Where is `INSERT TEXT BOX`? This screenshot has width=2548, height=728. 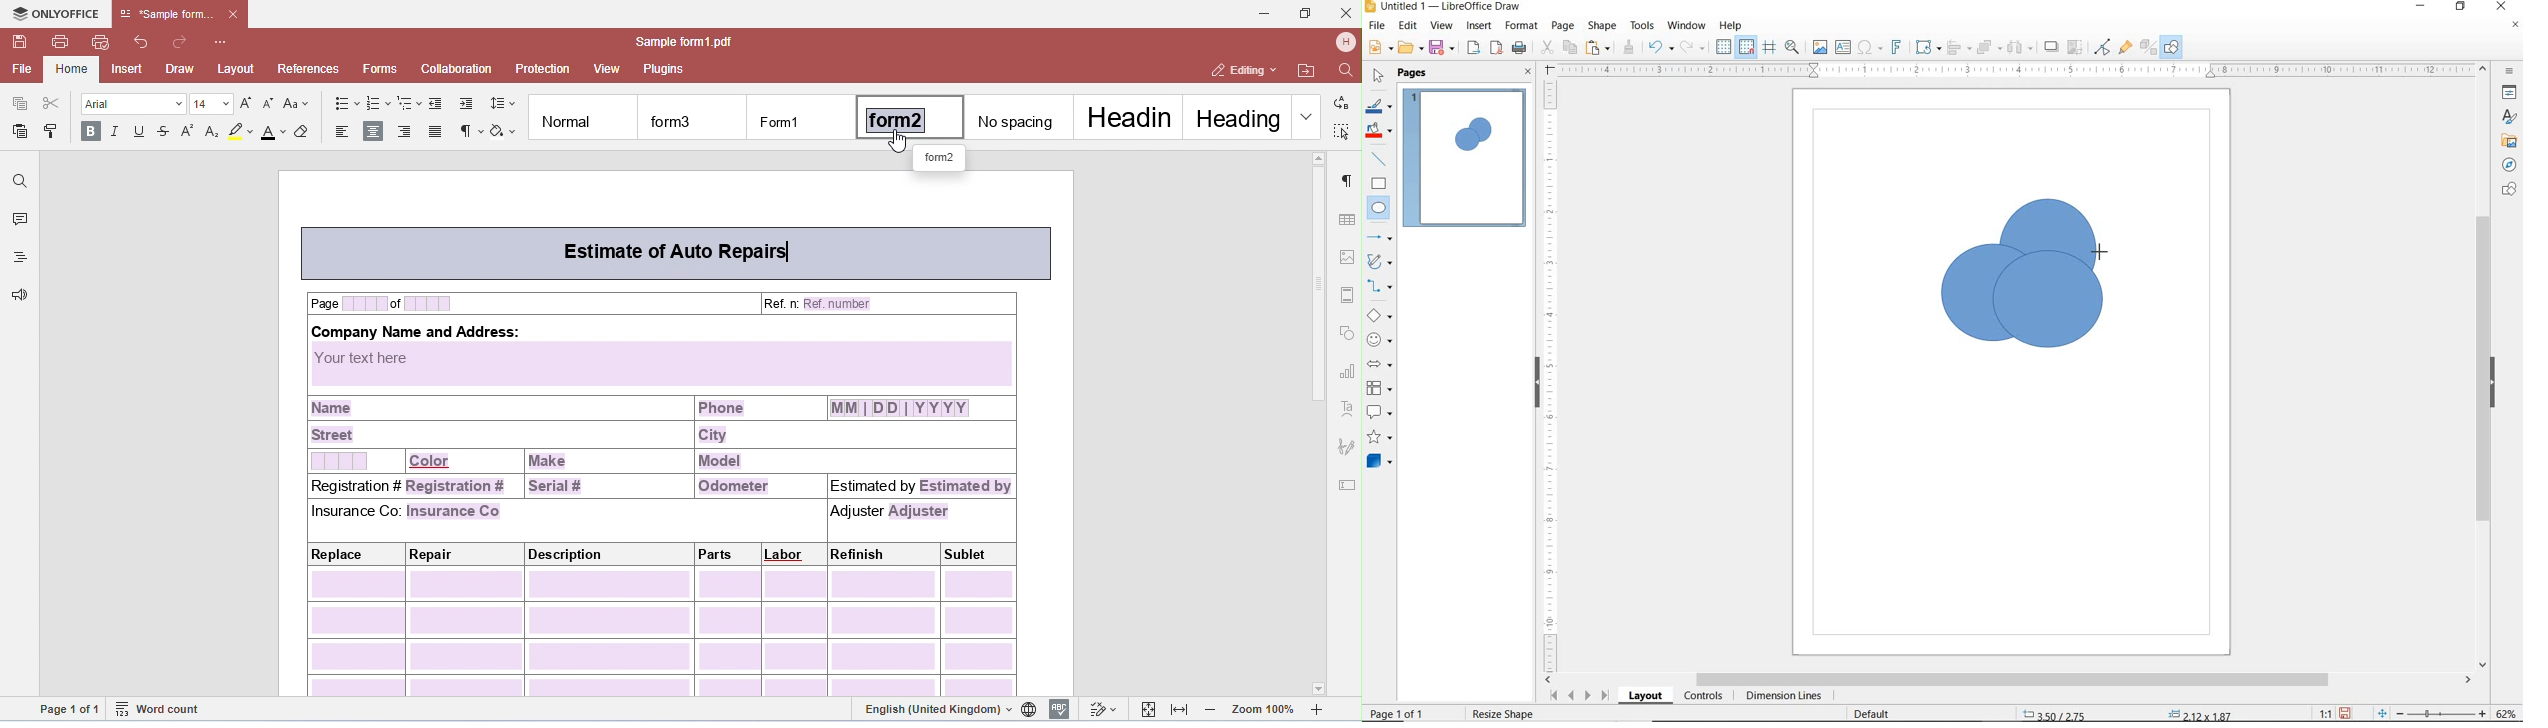
INSERT TEXT BOX is located at coordinates (1844, 48).